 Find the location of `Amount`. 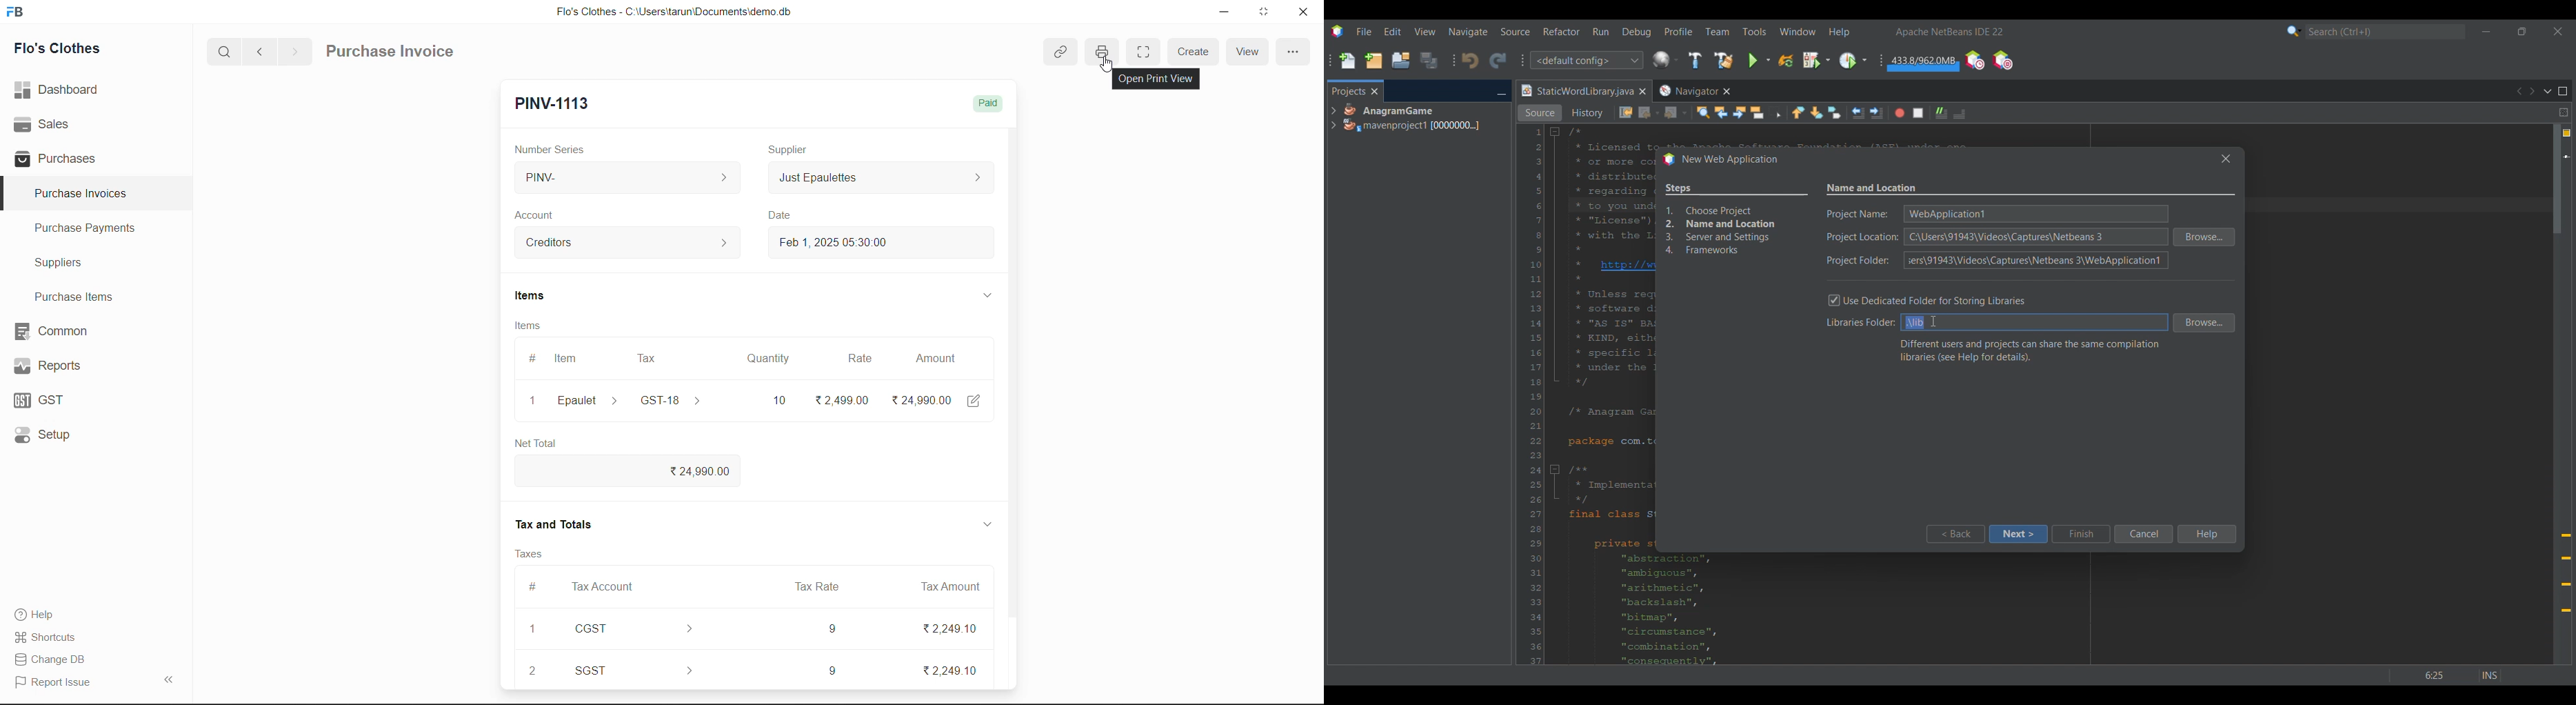

Amount is located at coordinates (936, 359).